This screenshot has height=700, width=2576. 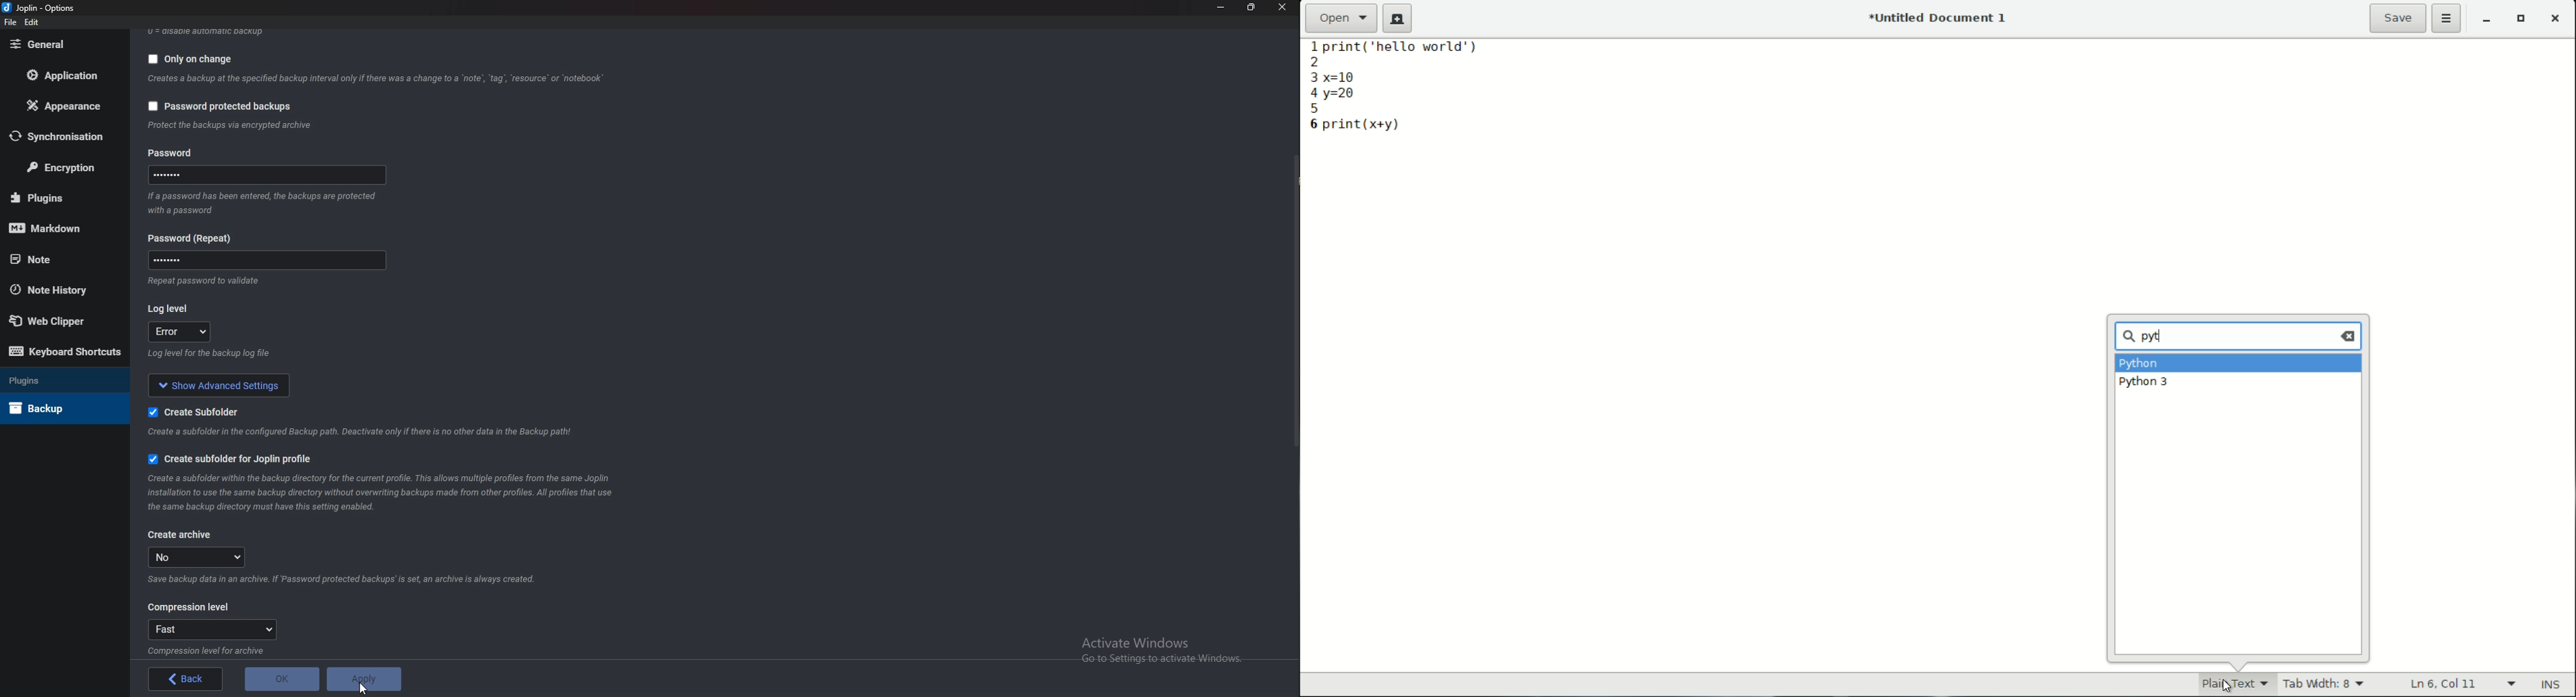 I want to click on Back, so click(x=187, y=679).